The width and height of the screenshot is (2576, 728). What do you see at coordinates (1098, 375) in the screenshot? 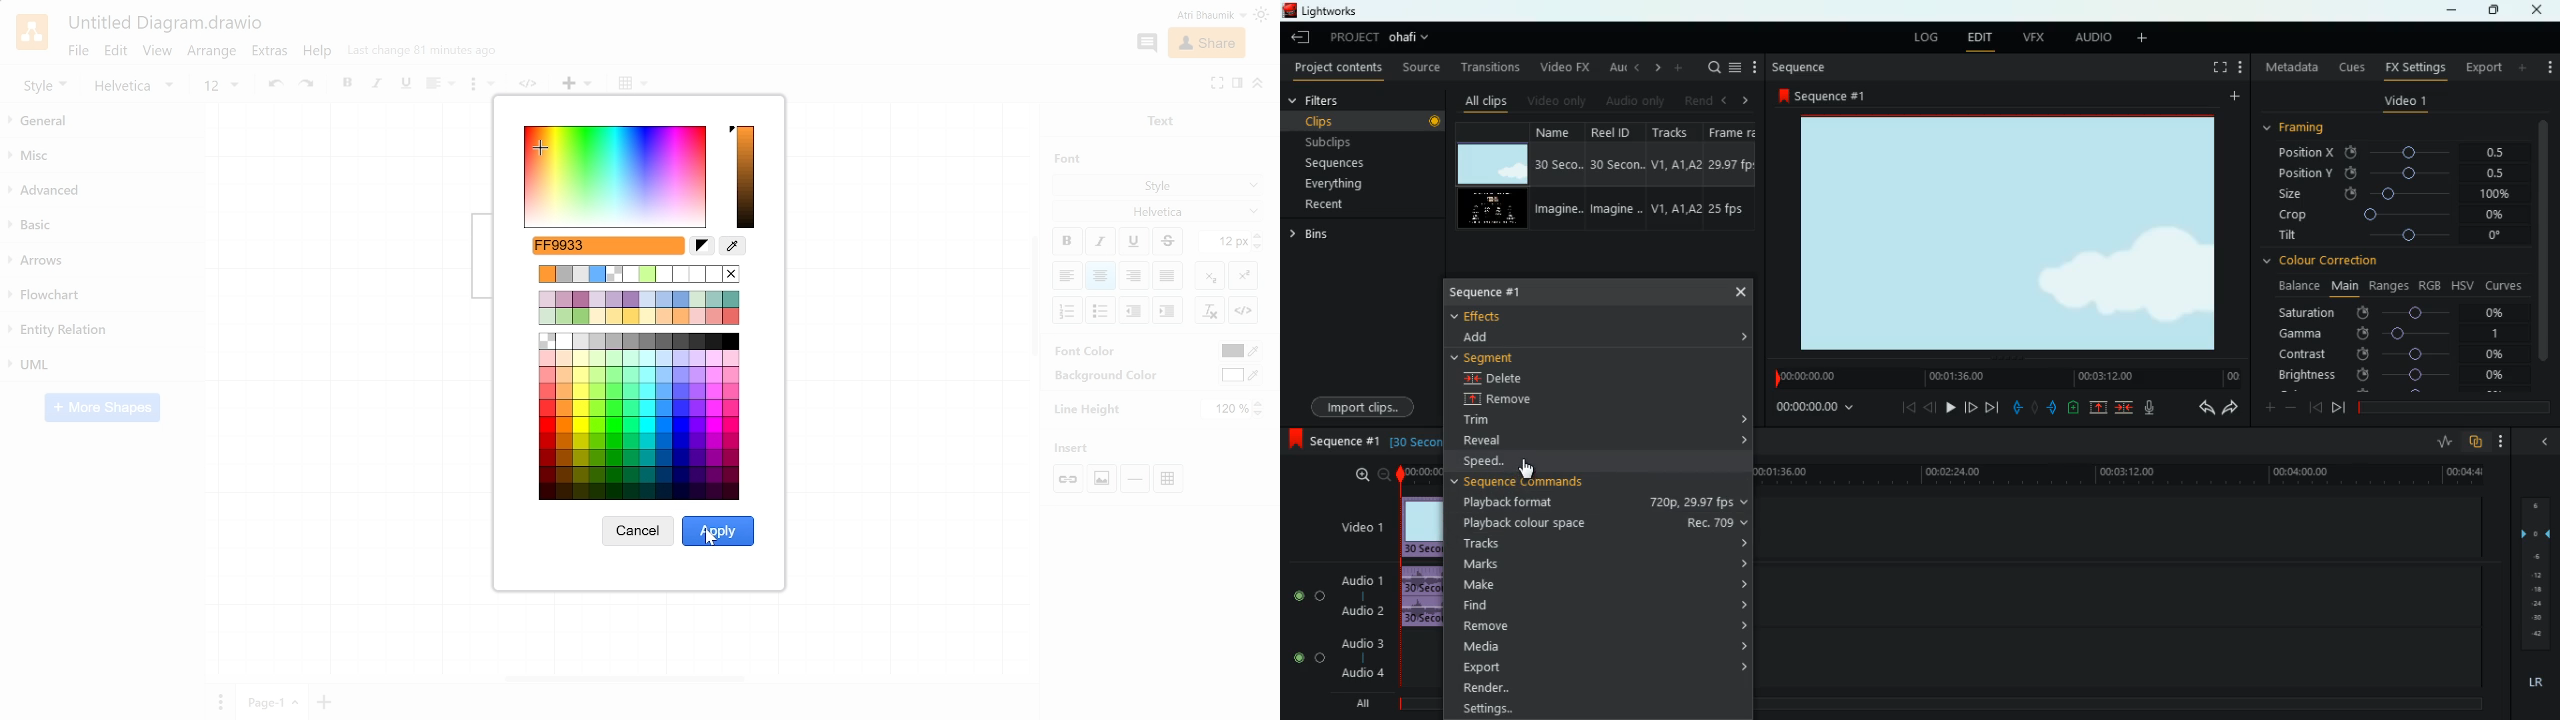
I see `background color` at bounding box center [1098, 375].